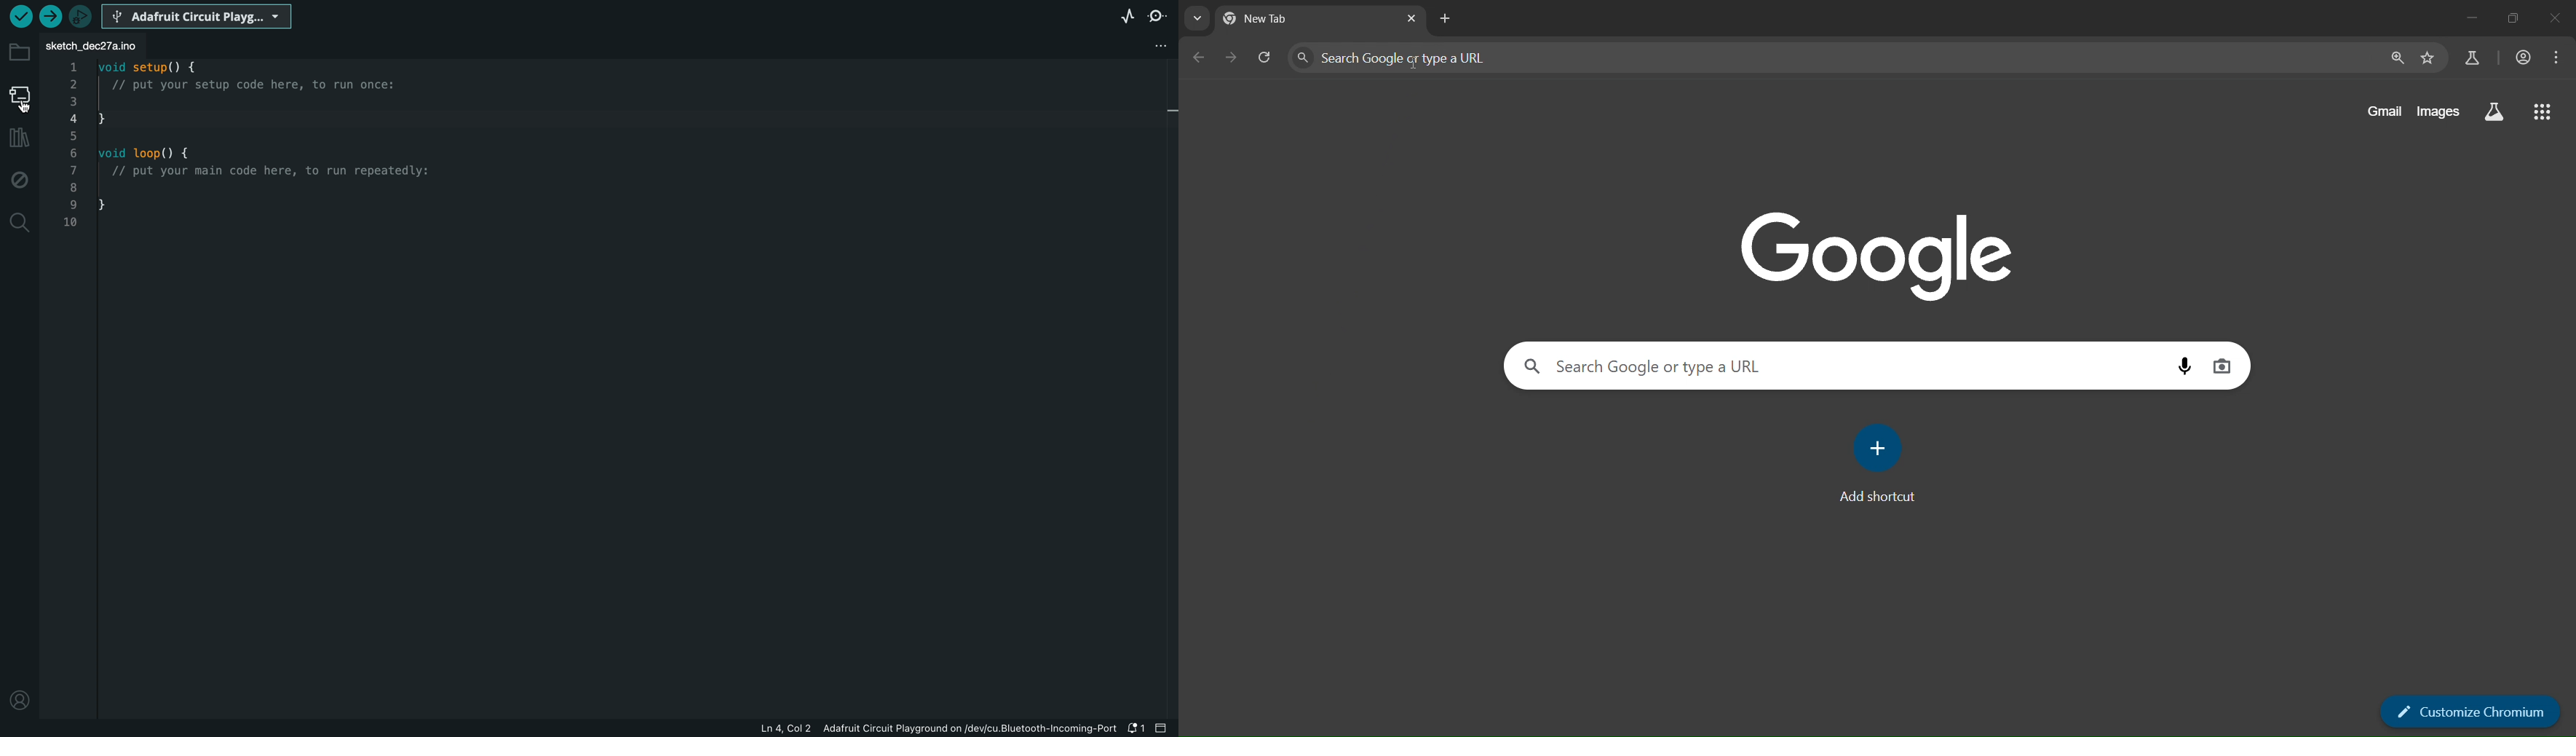 The image size is (2576, 756). Describe the element at coordinates (200, 15) in the screenshot. I see `board selecter` at that location.